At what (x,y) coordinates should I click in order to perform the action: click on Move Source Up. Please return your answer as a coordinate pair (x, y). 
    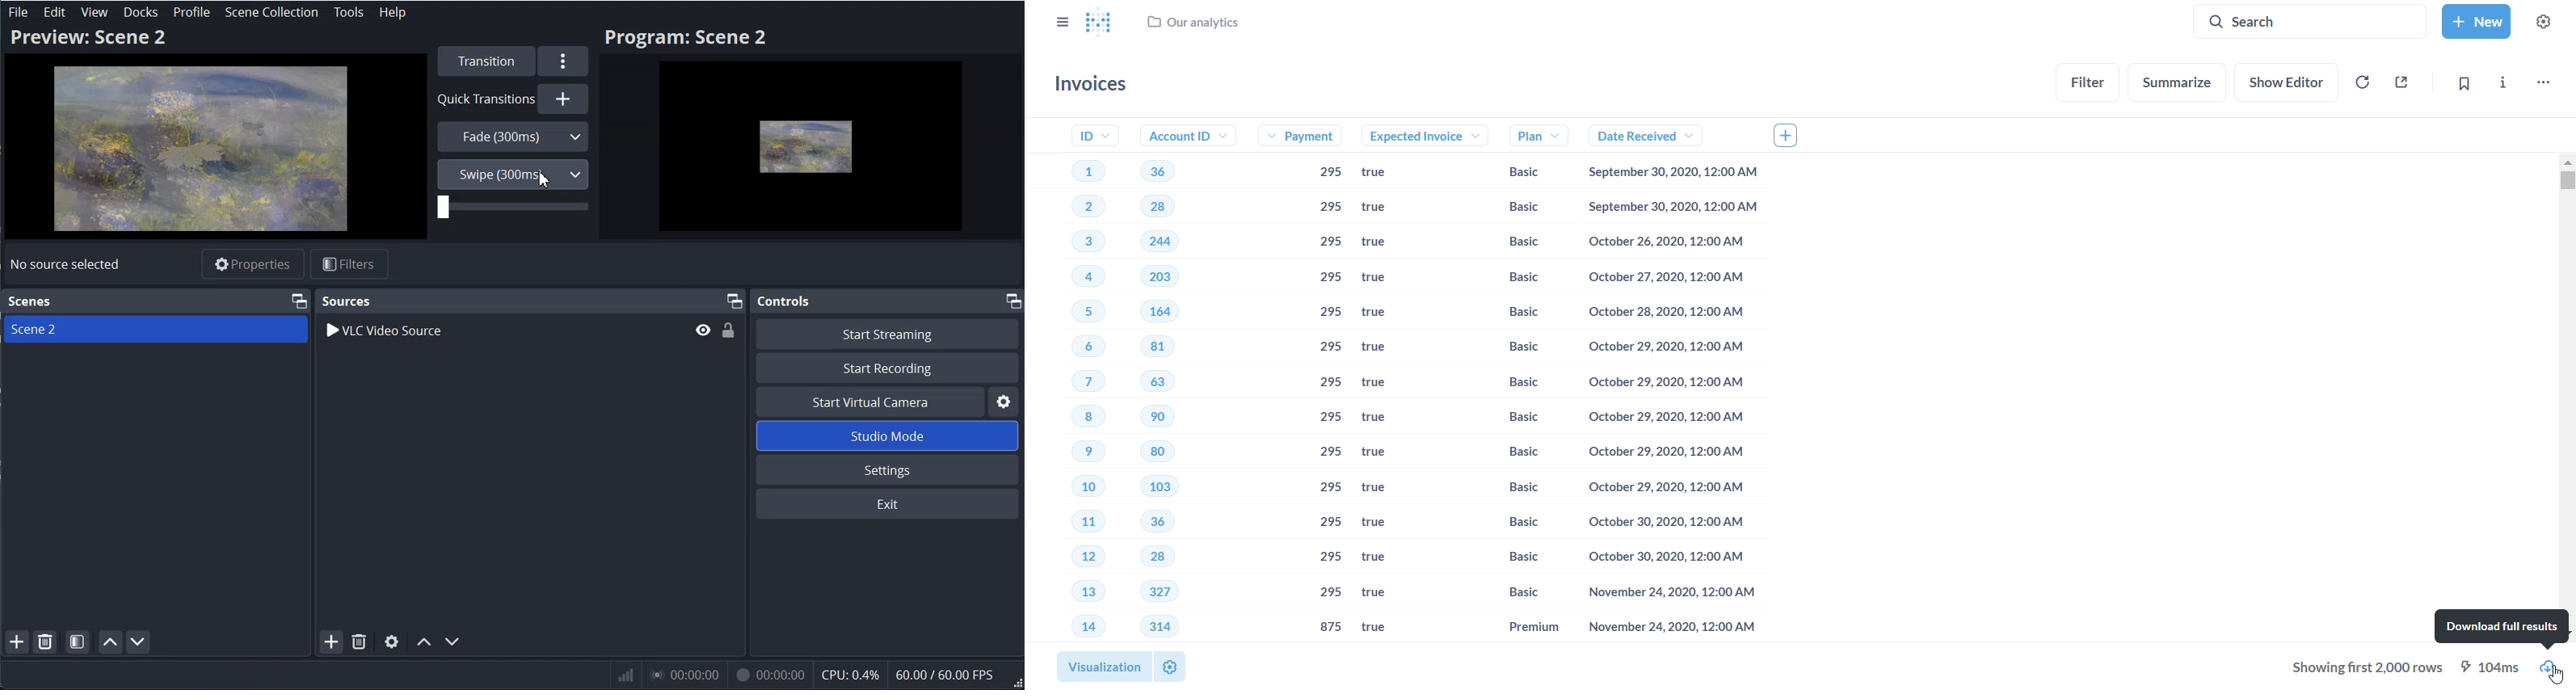
    Looking at the image, I should click on (422, 641).